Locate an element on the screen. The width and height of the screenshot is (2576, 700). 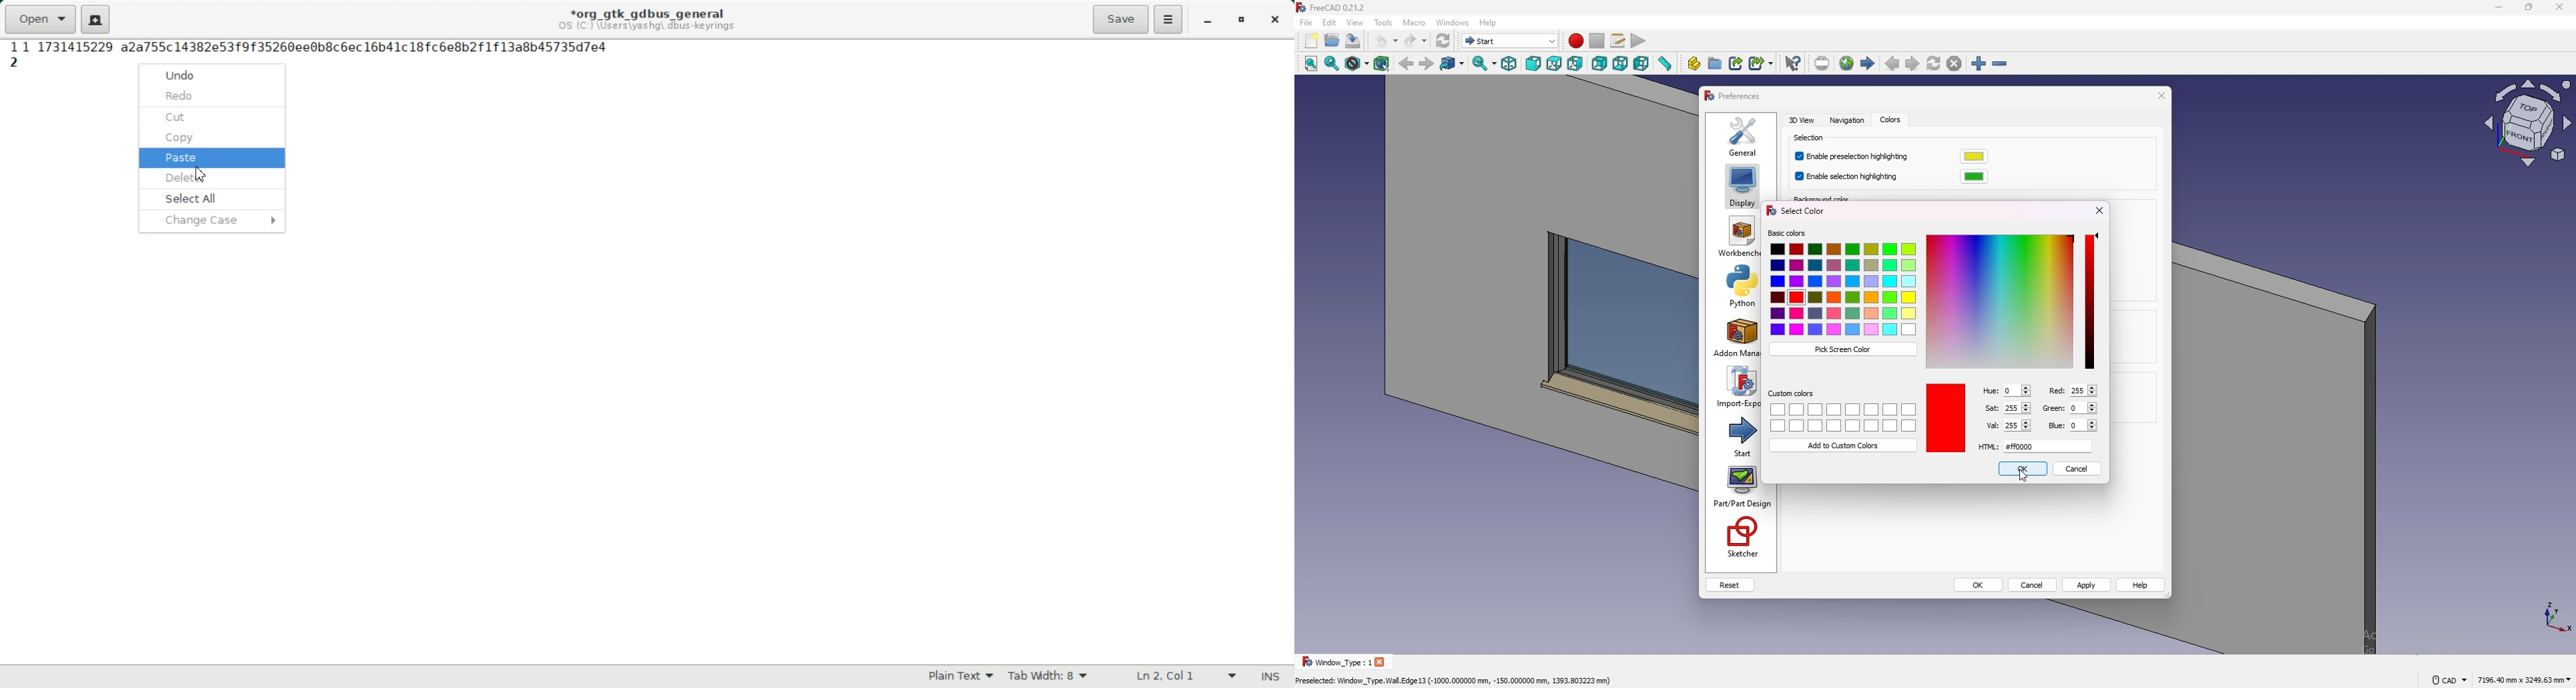
create part is located at coordinates (1694, 63).